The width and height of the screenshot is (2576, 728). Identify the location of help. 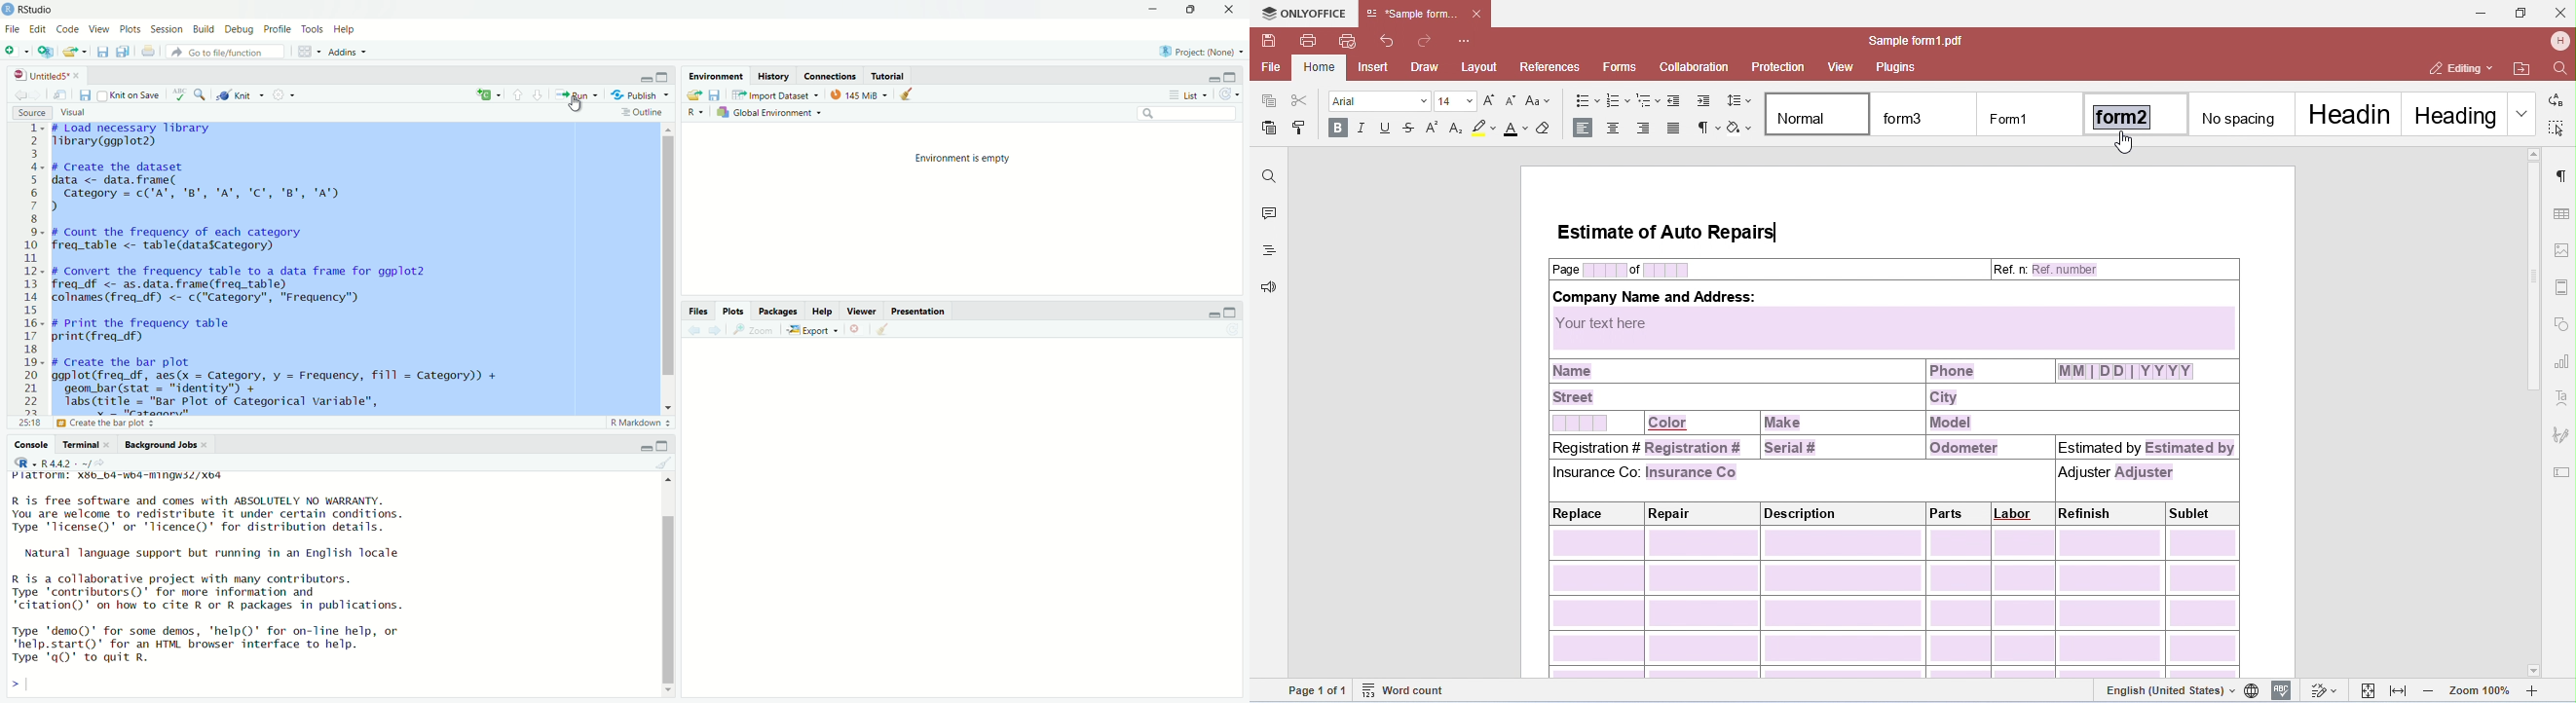
(346, 30).